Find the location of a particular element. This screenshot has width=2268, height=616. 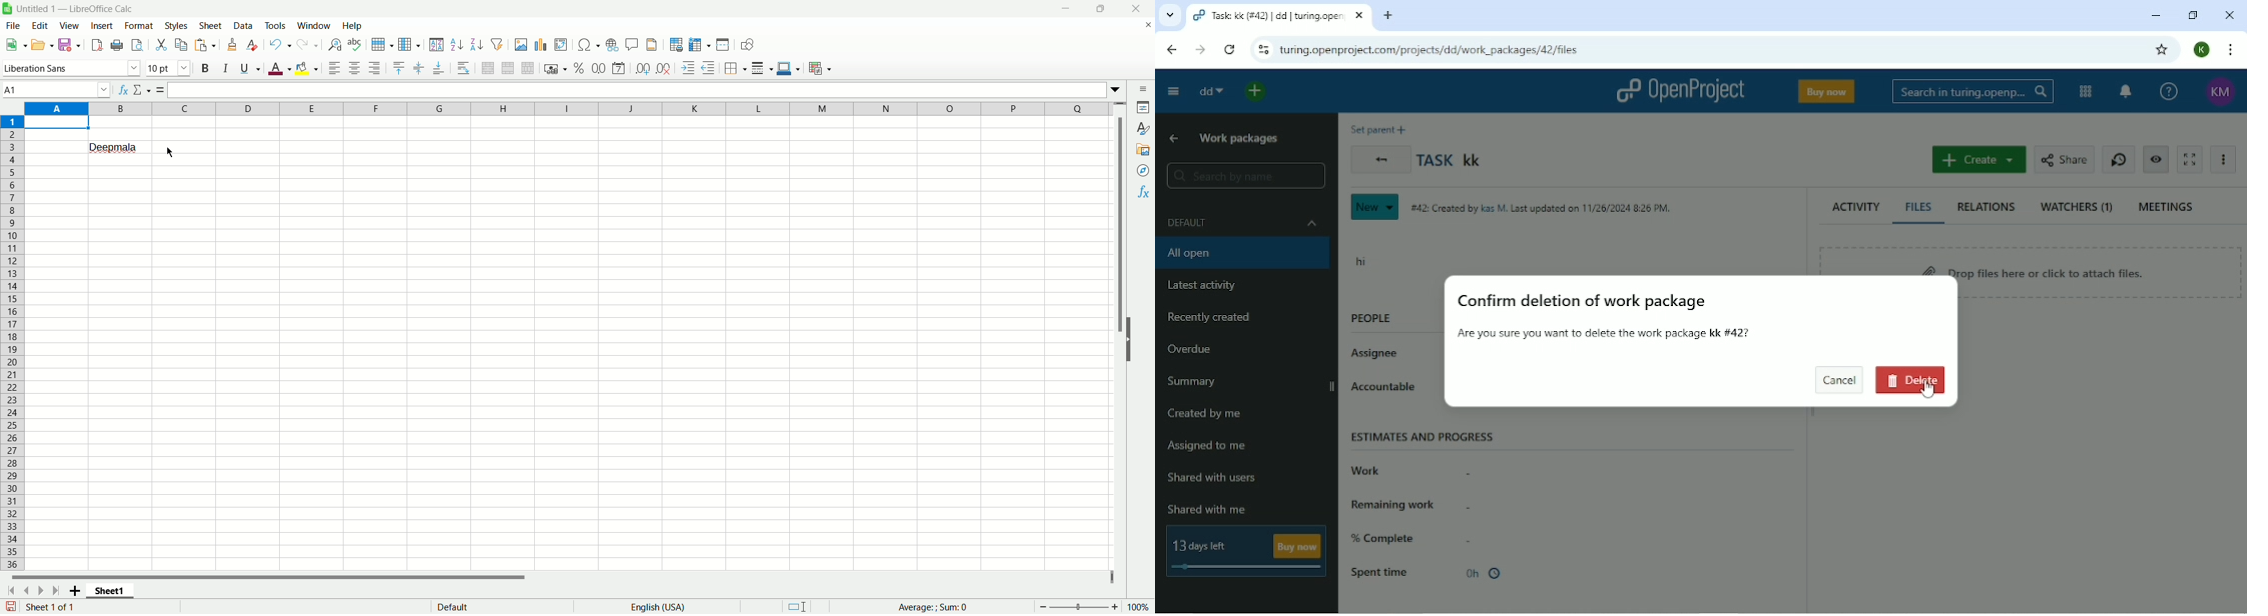

Window is located at coordinates (315, 25).